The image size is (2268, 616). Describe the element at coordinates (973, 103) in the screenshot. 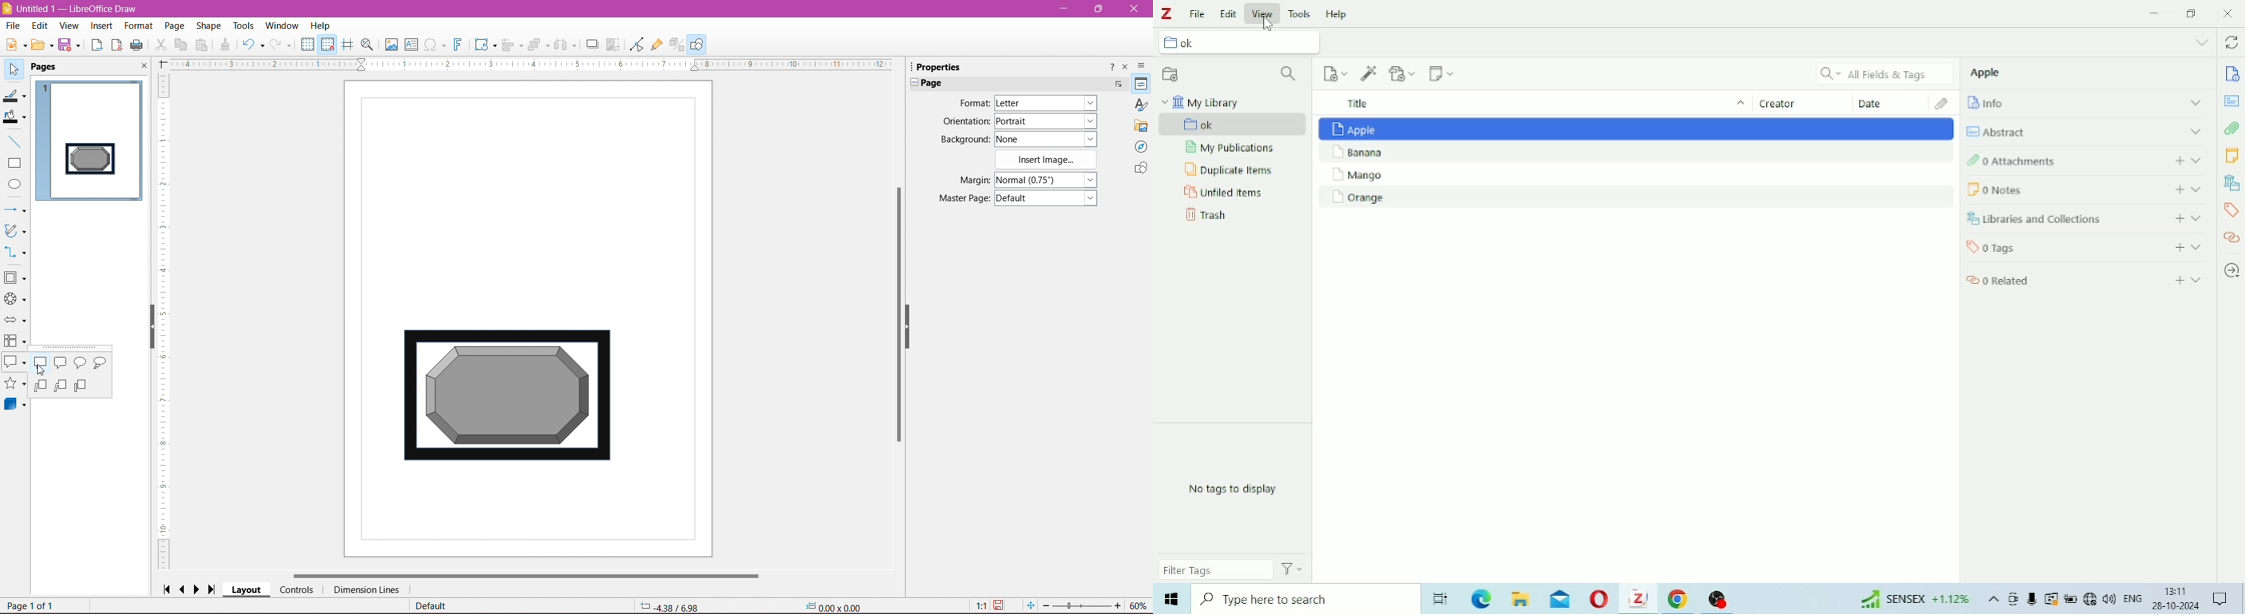

I see `Format` at that location.